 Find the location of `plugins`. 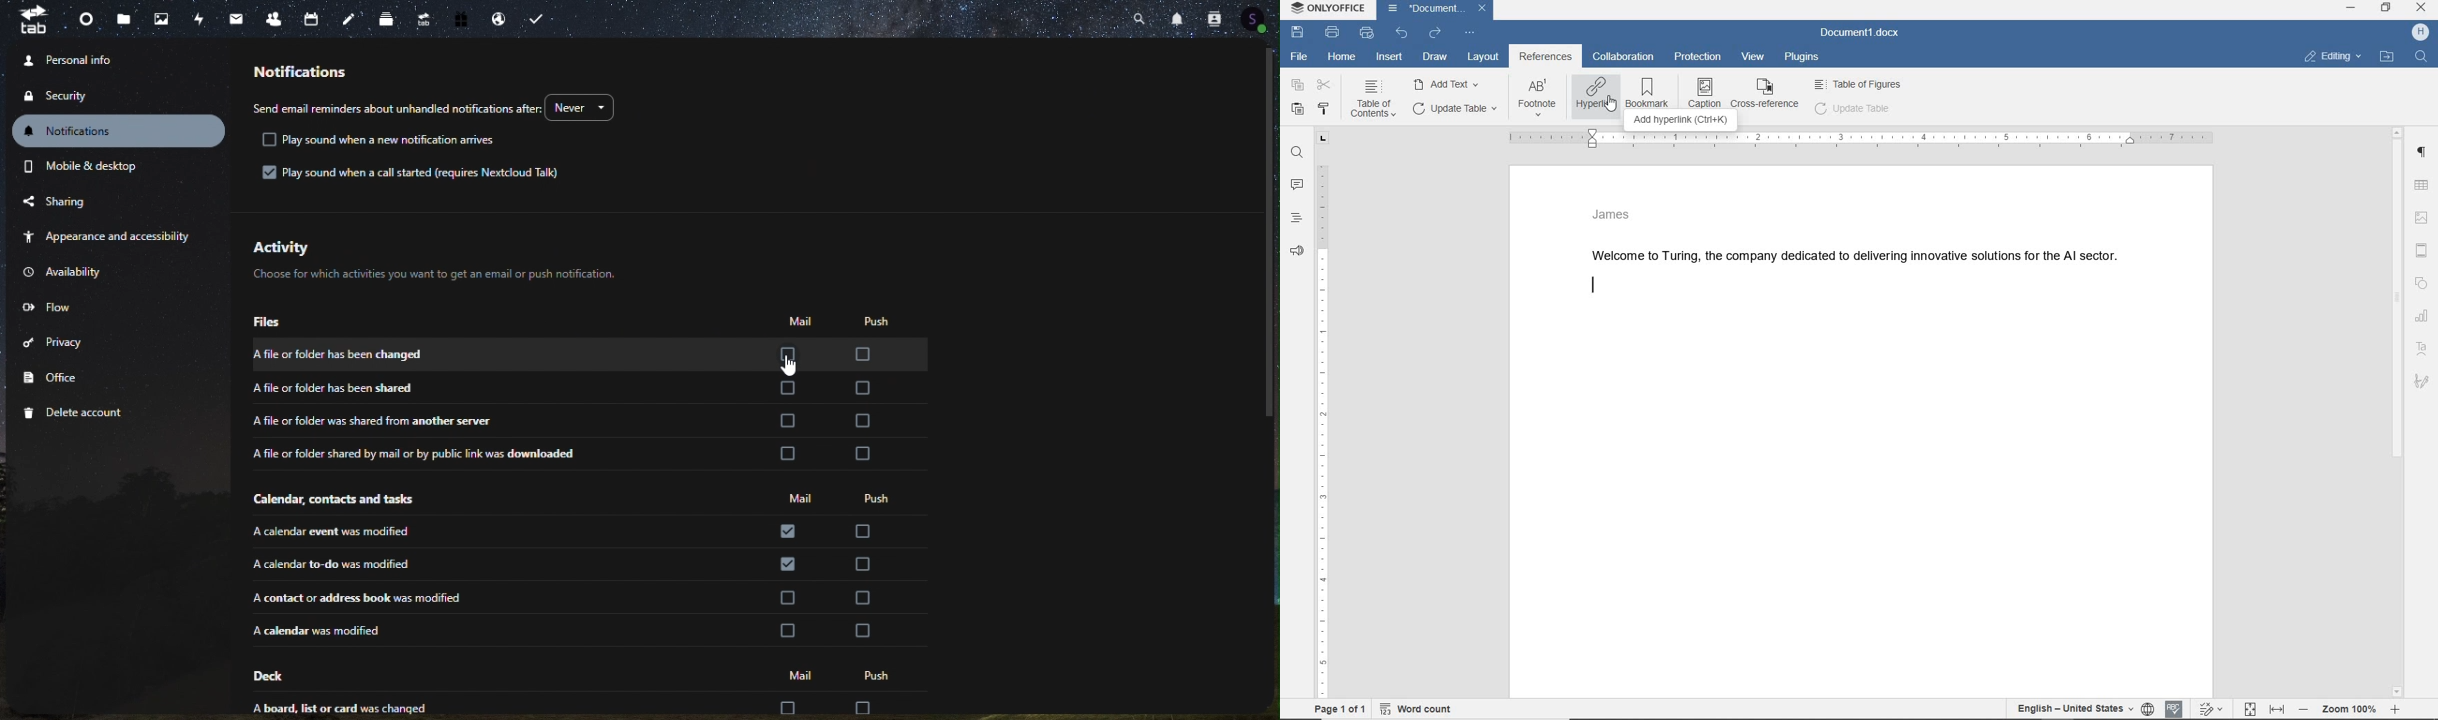

plugins is located at coordinates (1803, 60).